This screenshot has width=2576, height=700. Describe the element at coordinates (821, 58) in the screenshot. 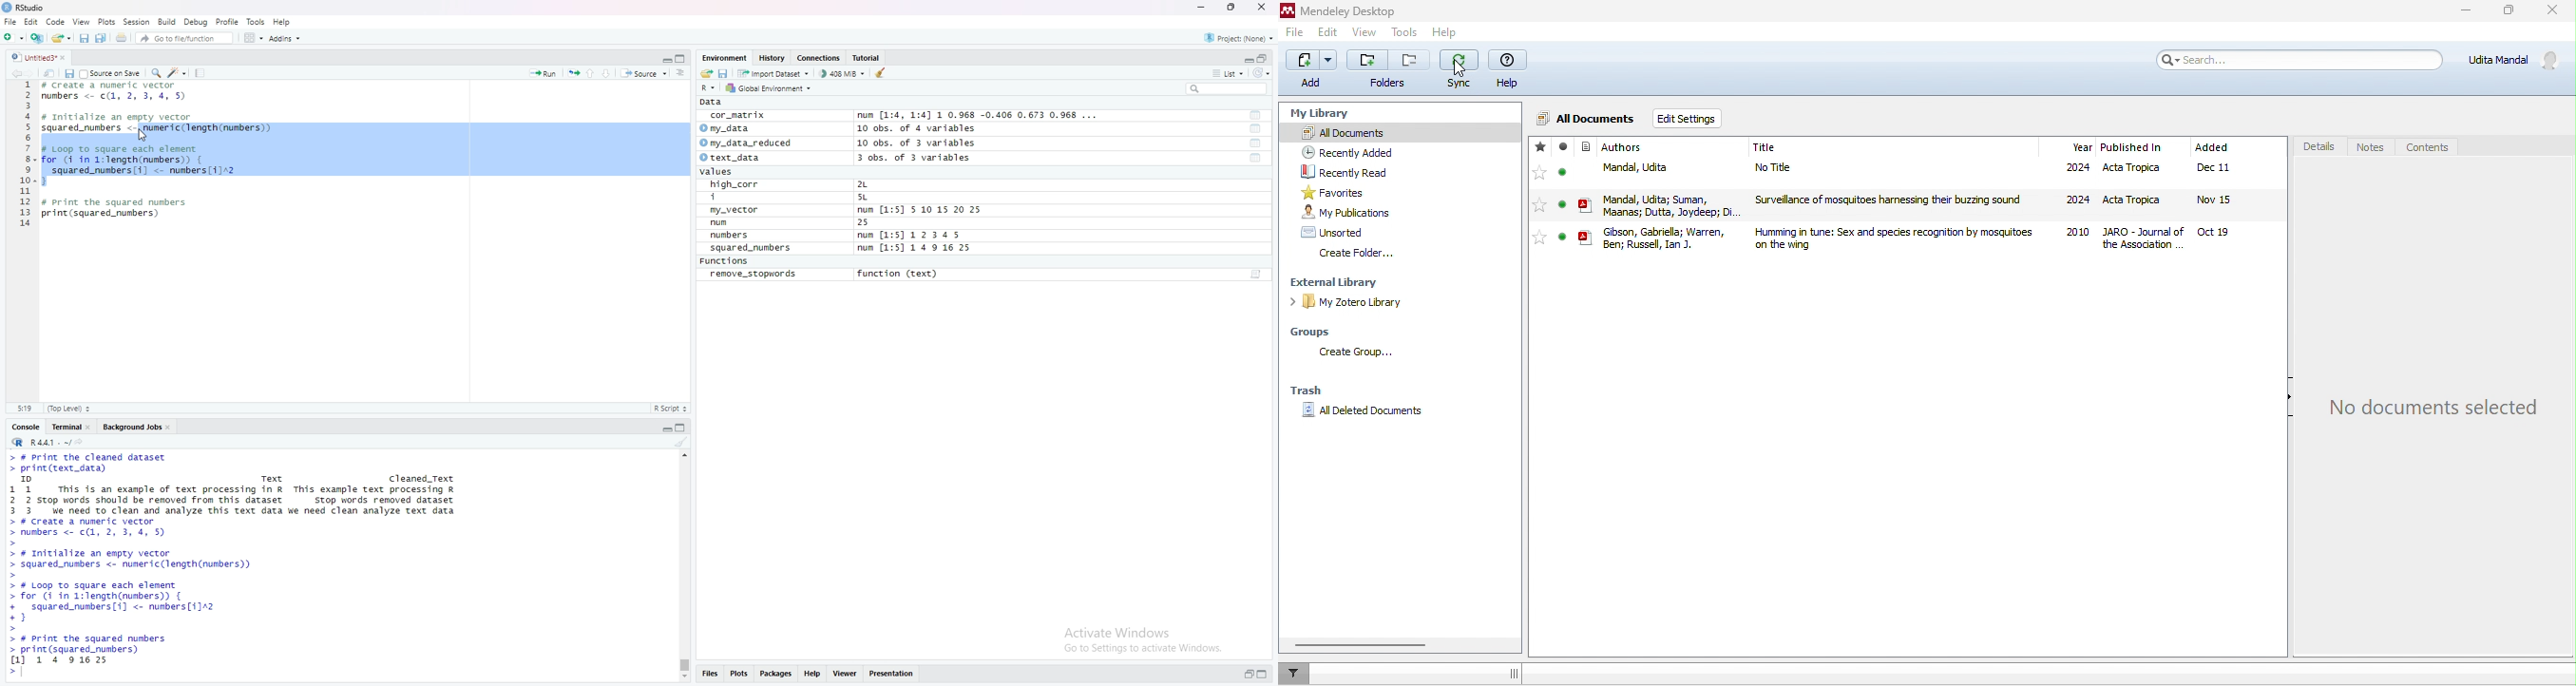

I see `Connections` at that location.